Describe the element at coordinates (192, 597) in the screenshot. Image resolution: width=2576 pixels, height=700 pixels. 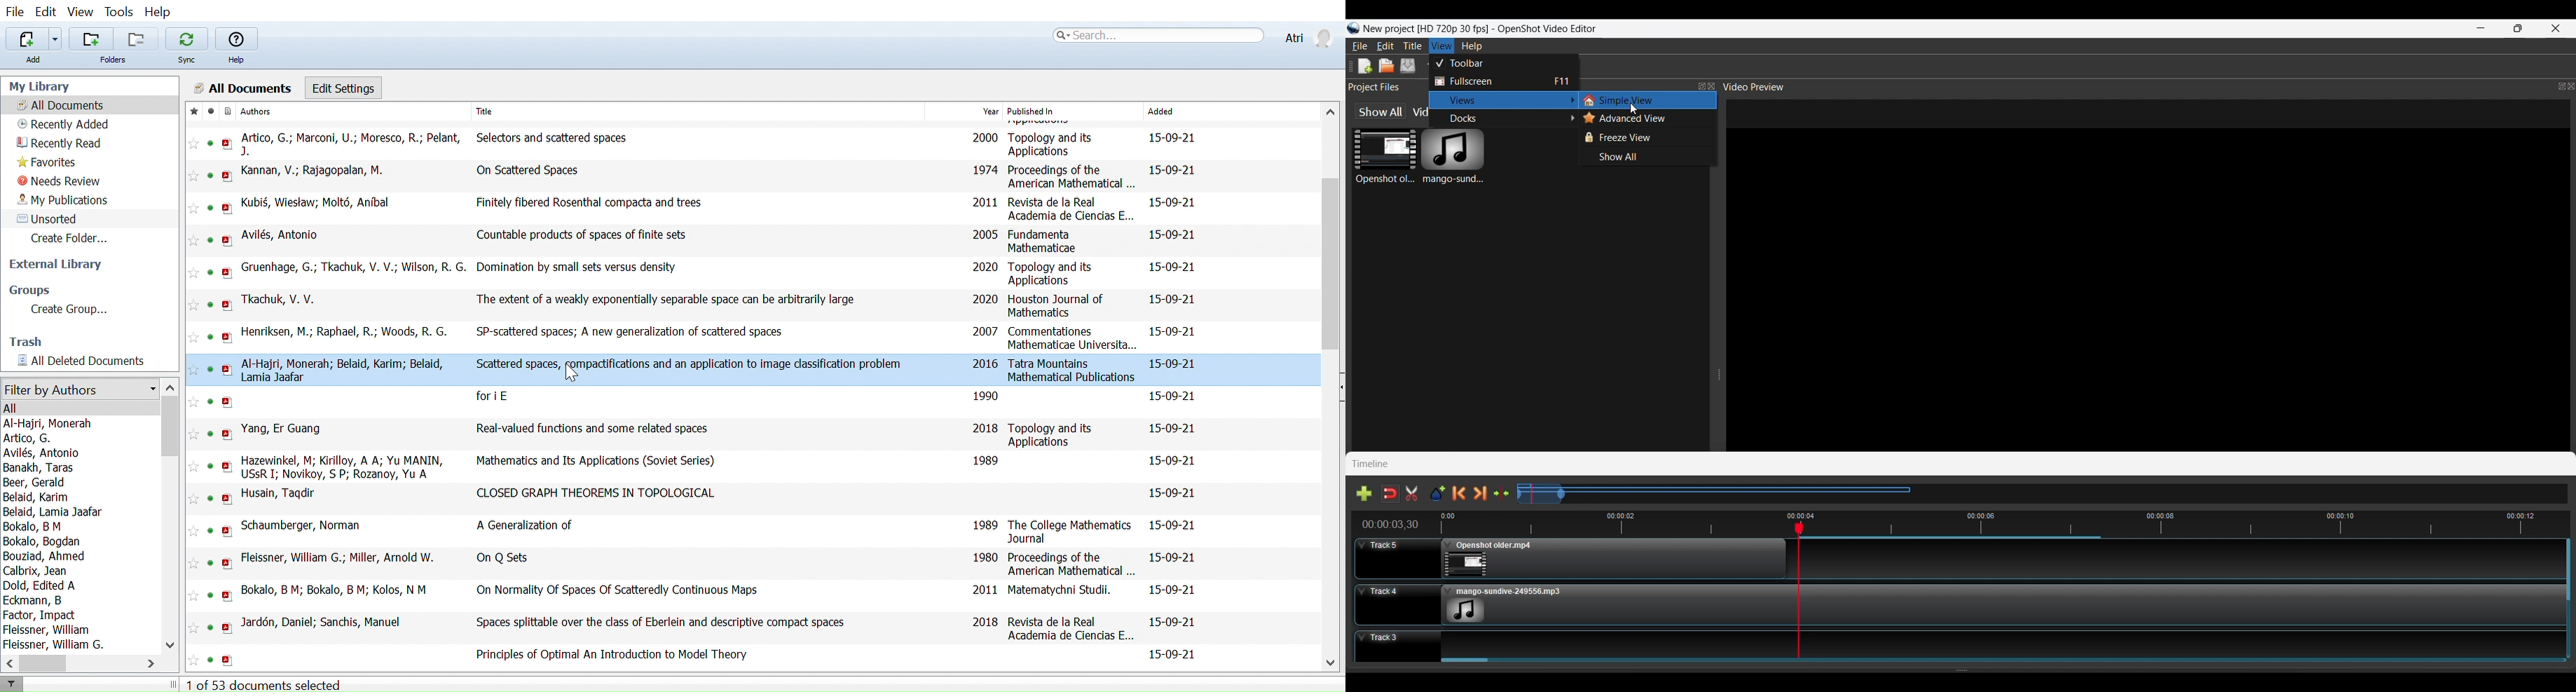
I see `Favourite` at that location.